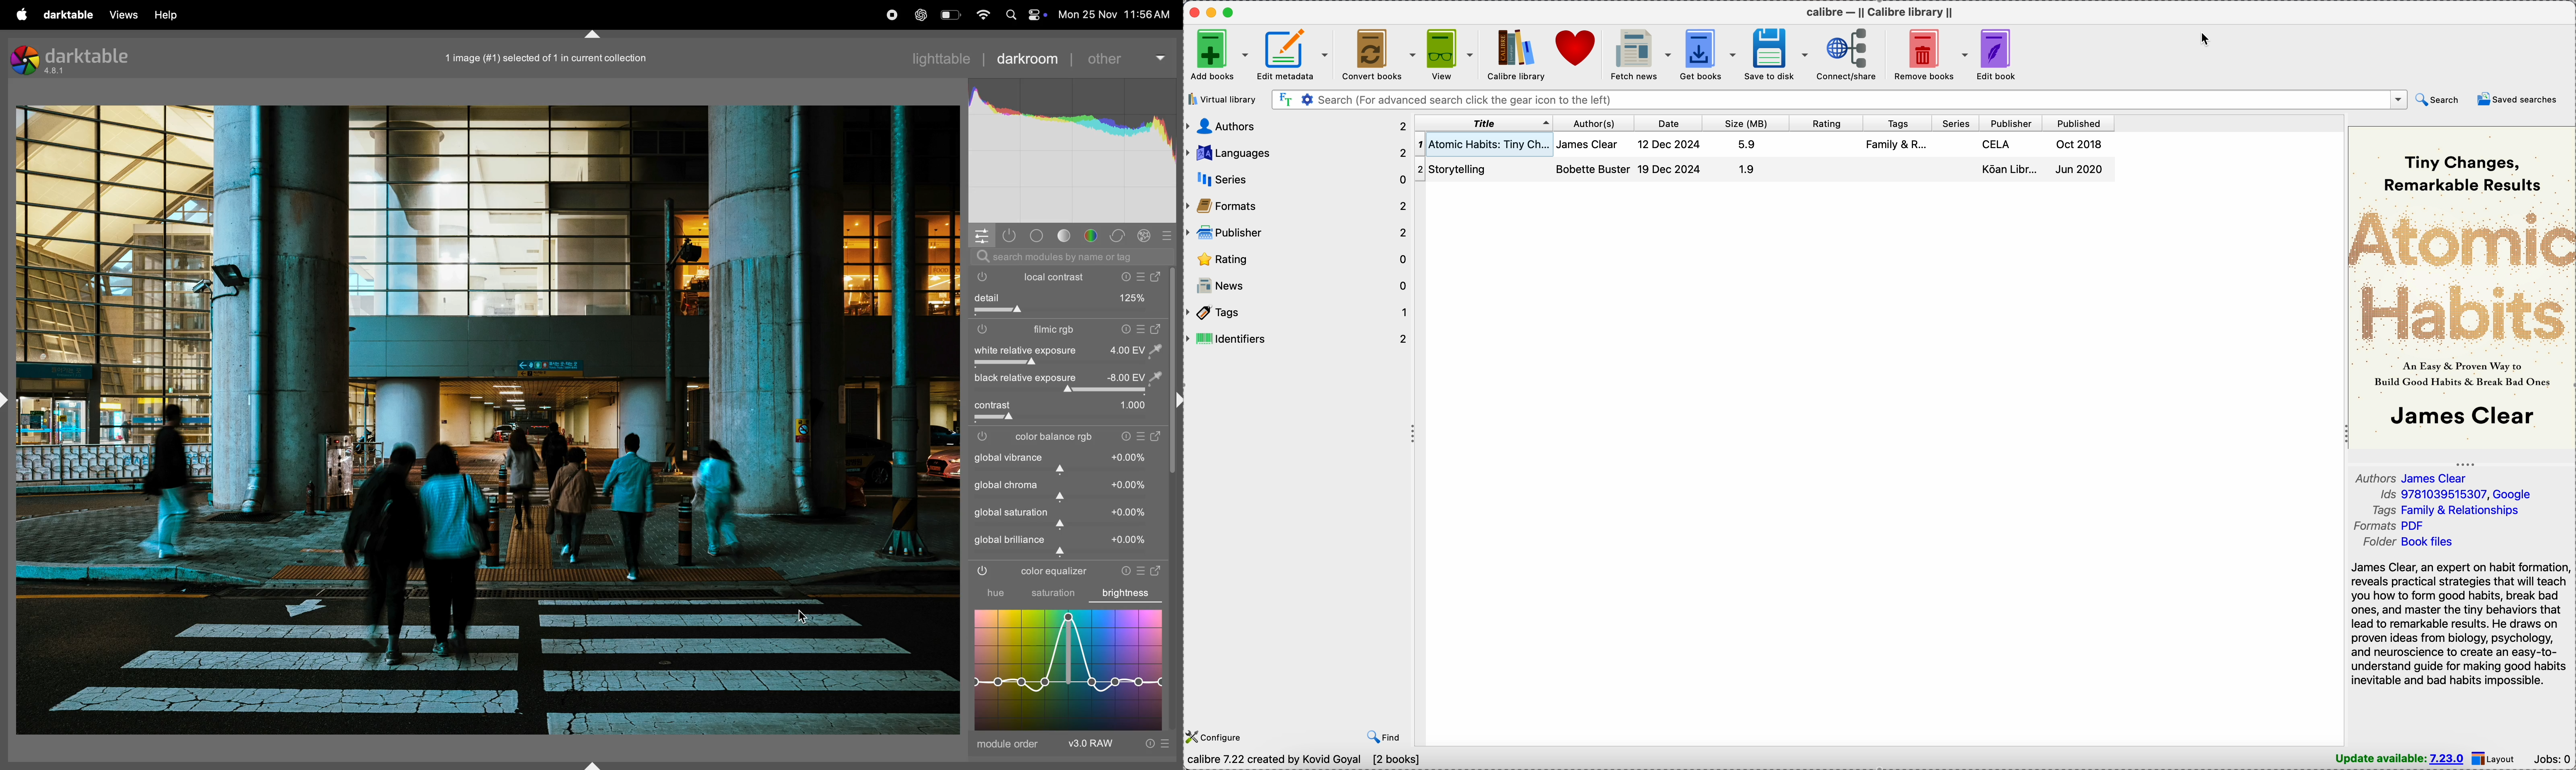  What do you see at coordinates (1298, 313) in the screenshot?
I see `tags` at bounding box center [1298, 313].